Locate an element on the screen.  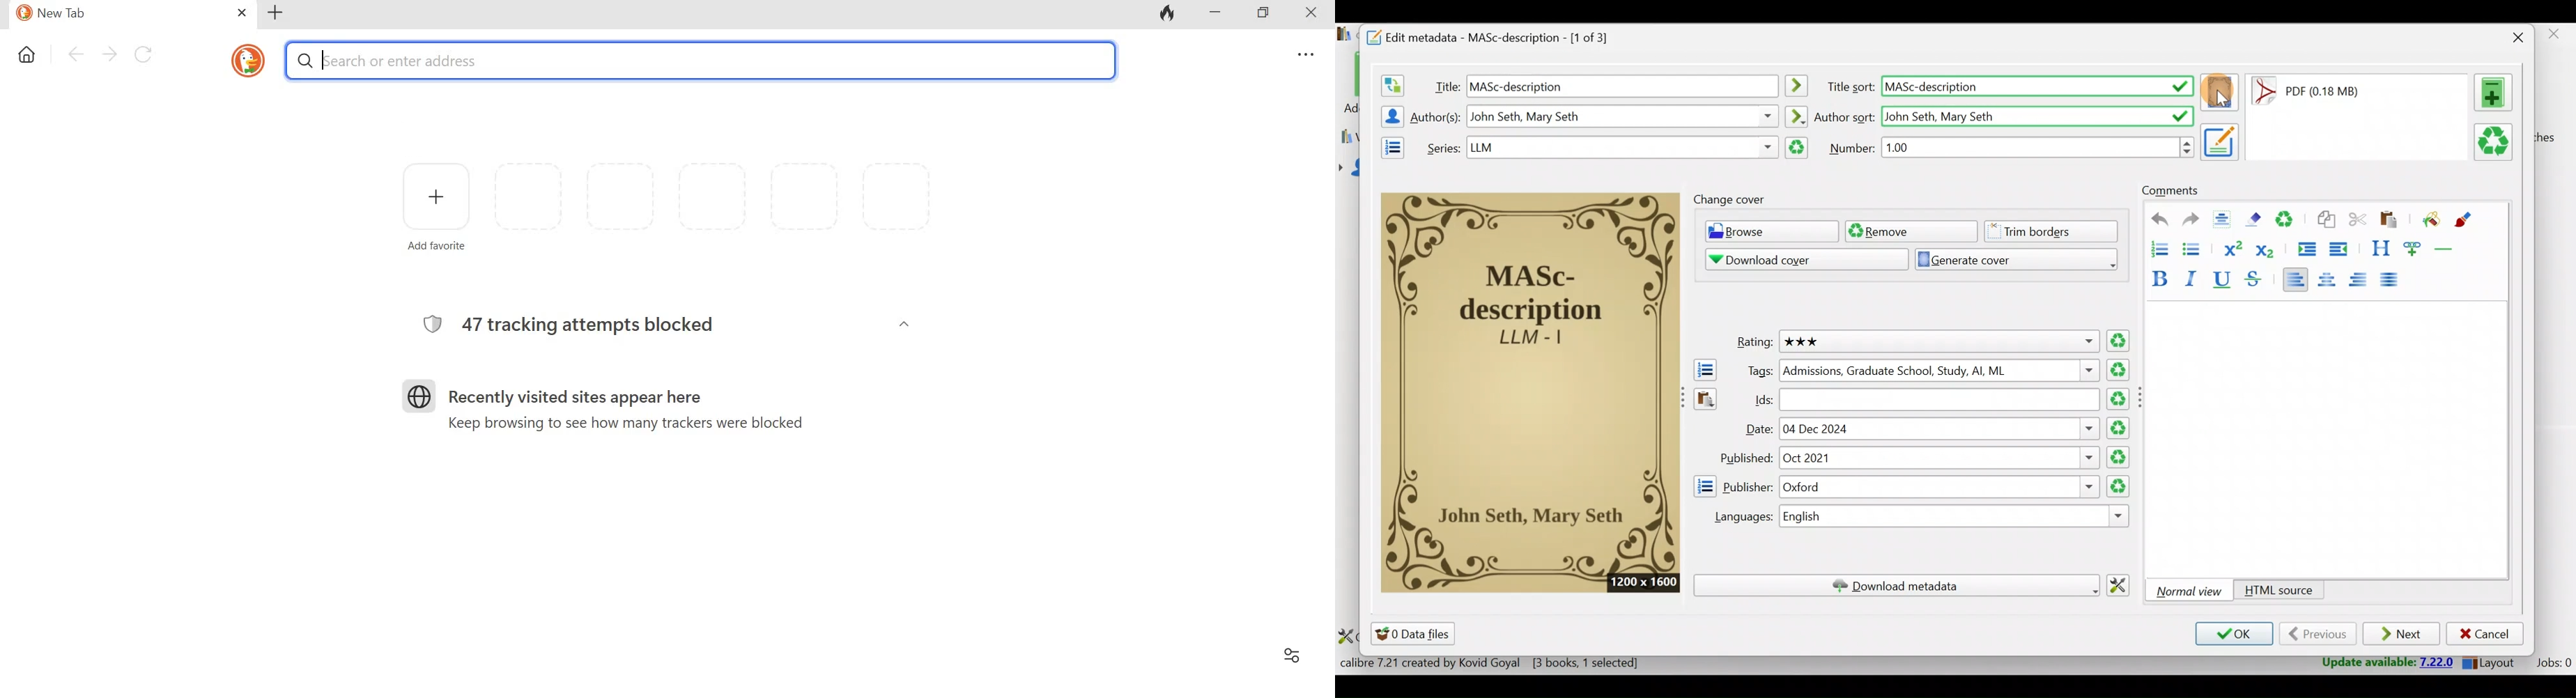
47 tracking attempts blocked is located at coordinates (592, 325).